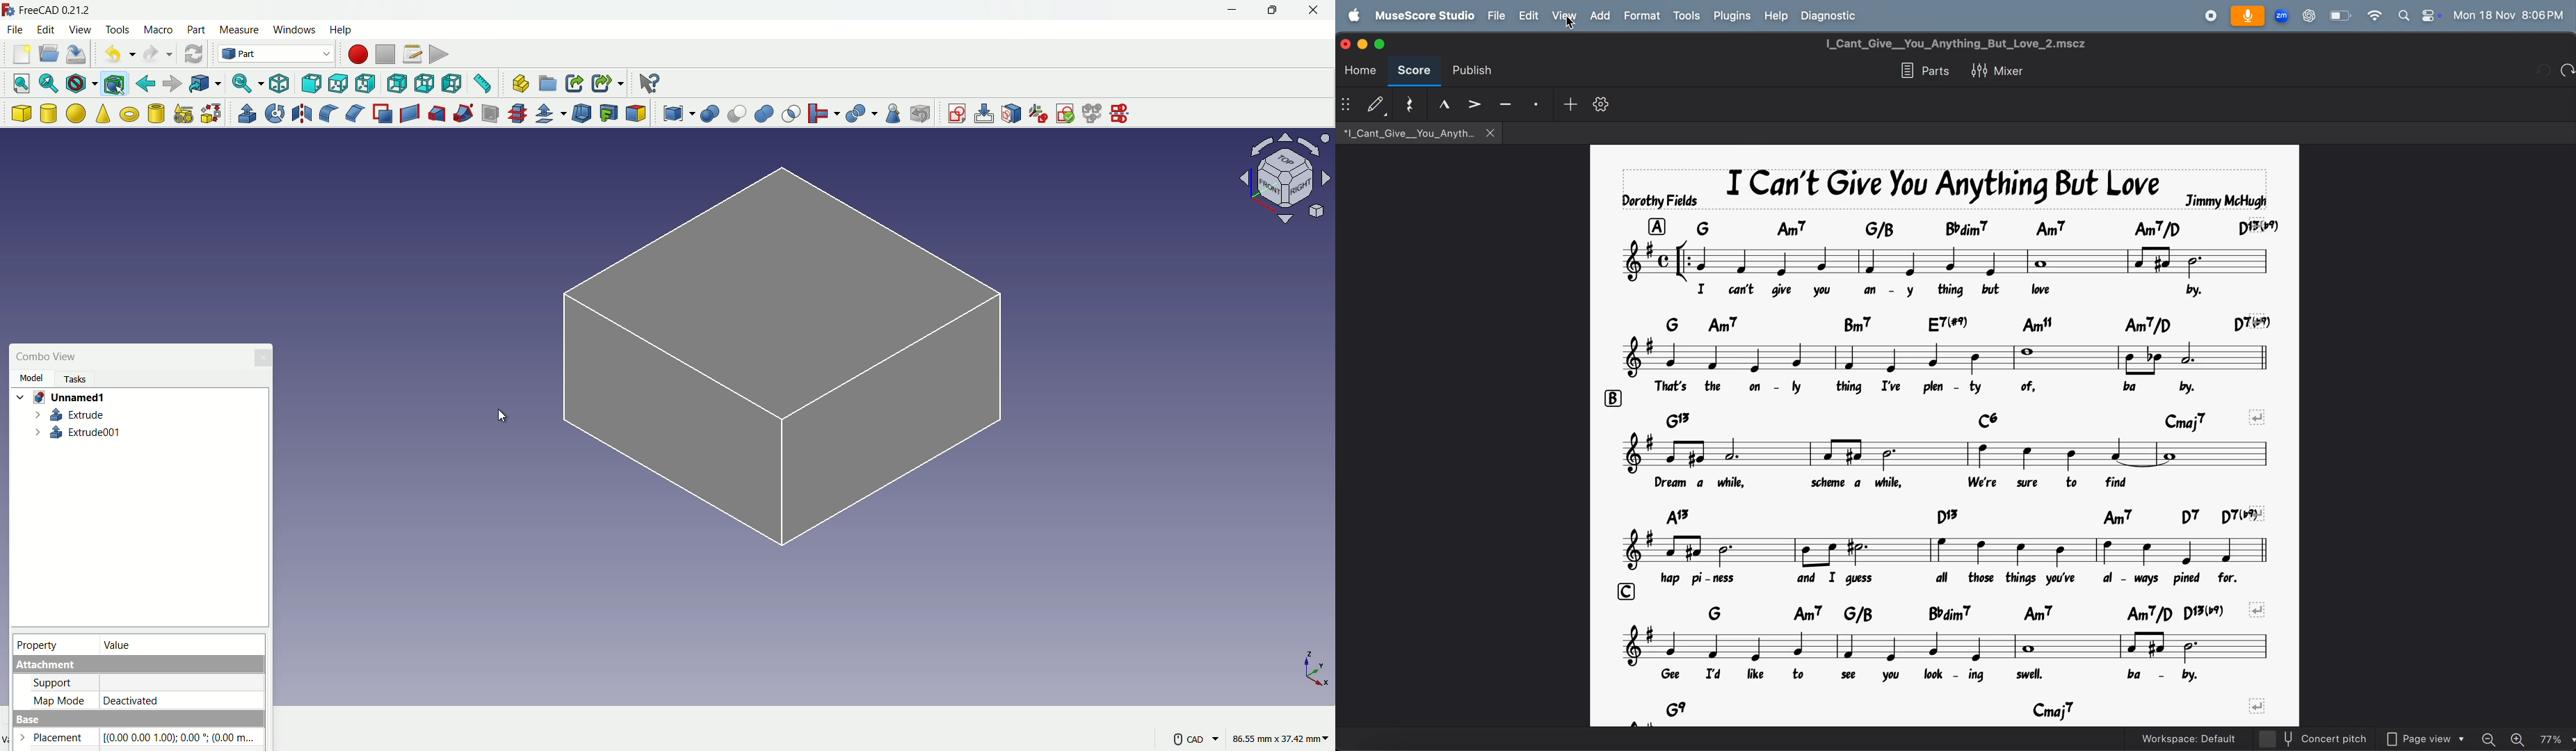 This screenshot has width=2576, height=756. What do you see at coordinates (1380, 45) in the screenshot?
I see `score` at bounding box center [1380, 45].